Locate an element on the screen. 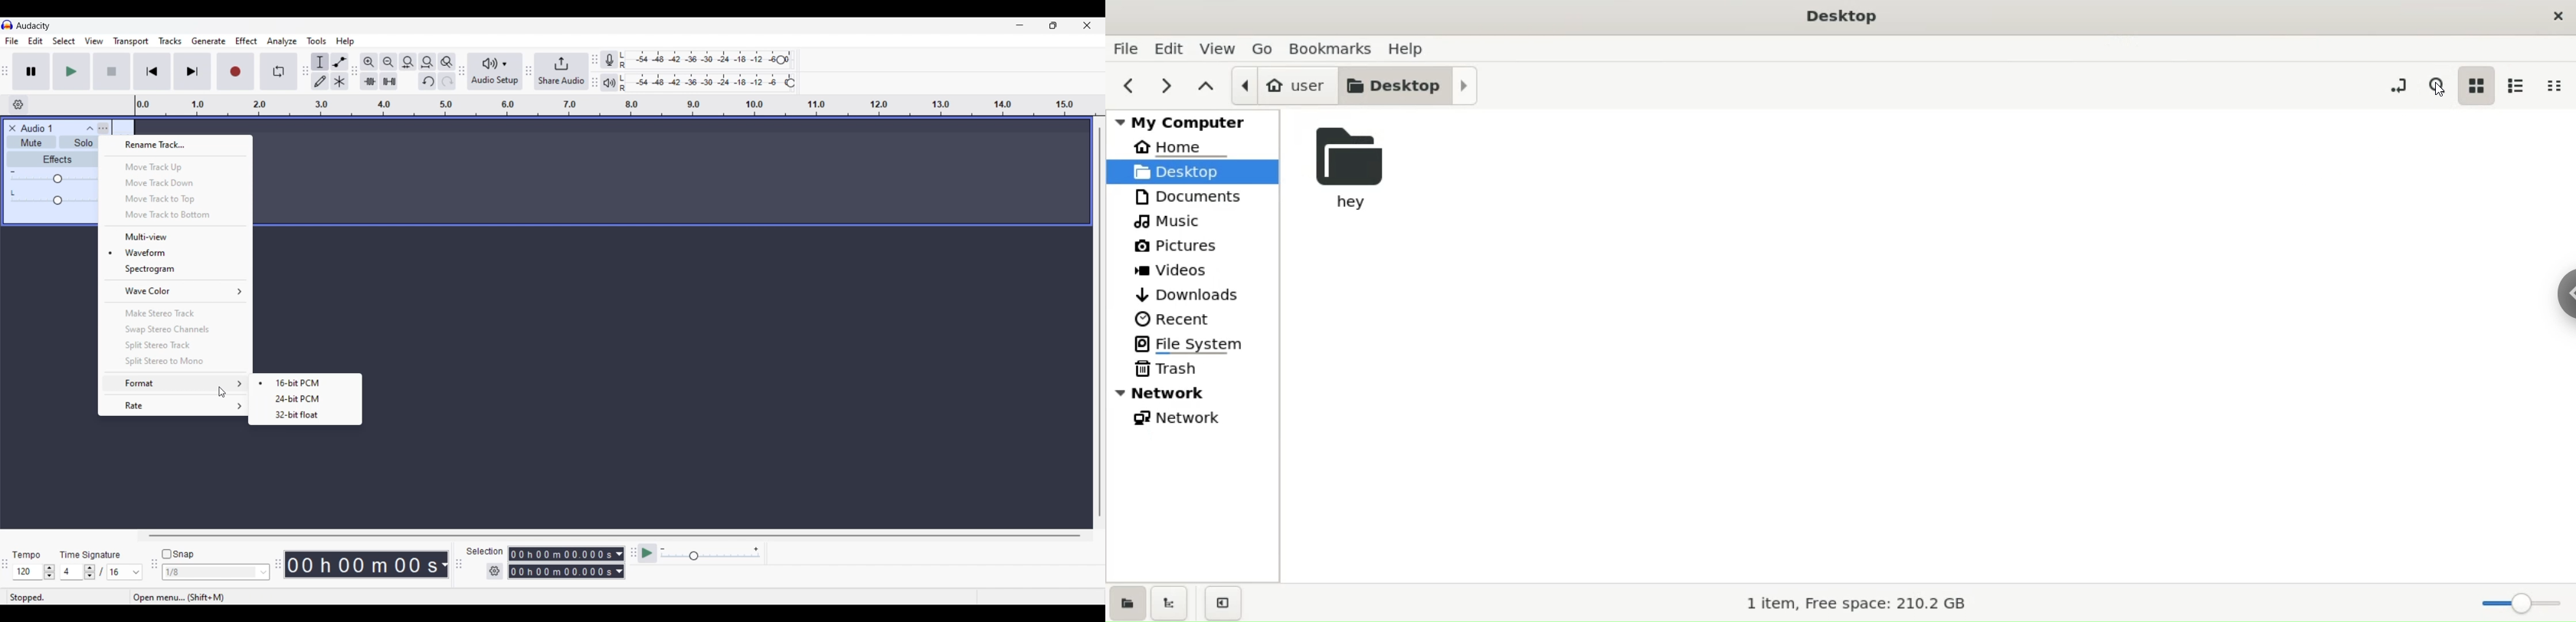  Selection is located at coordinates (484, 551).